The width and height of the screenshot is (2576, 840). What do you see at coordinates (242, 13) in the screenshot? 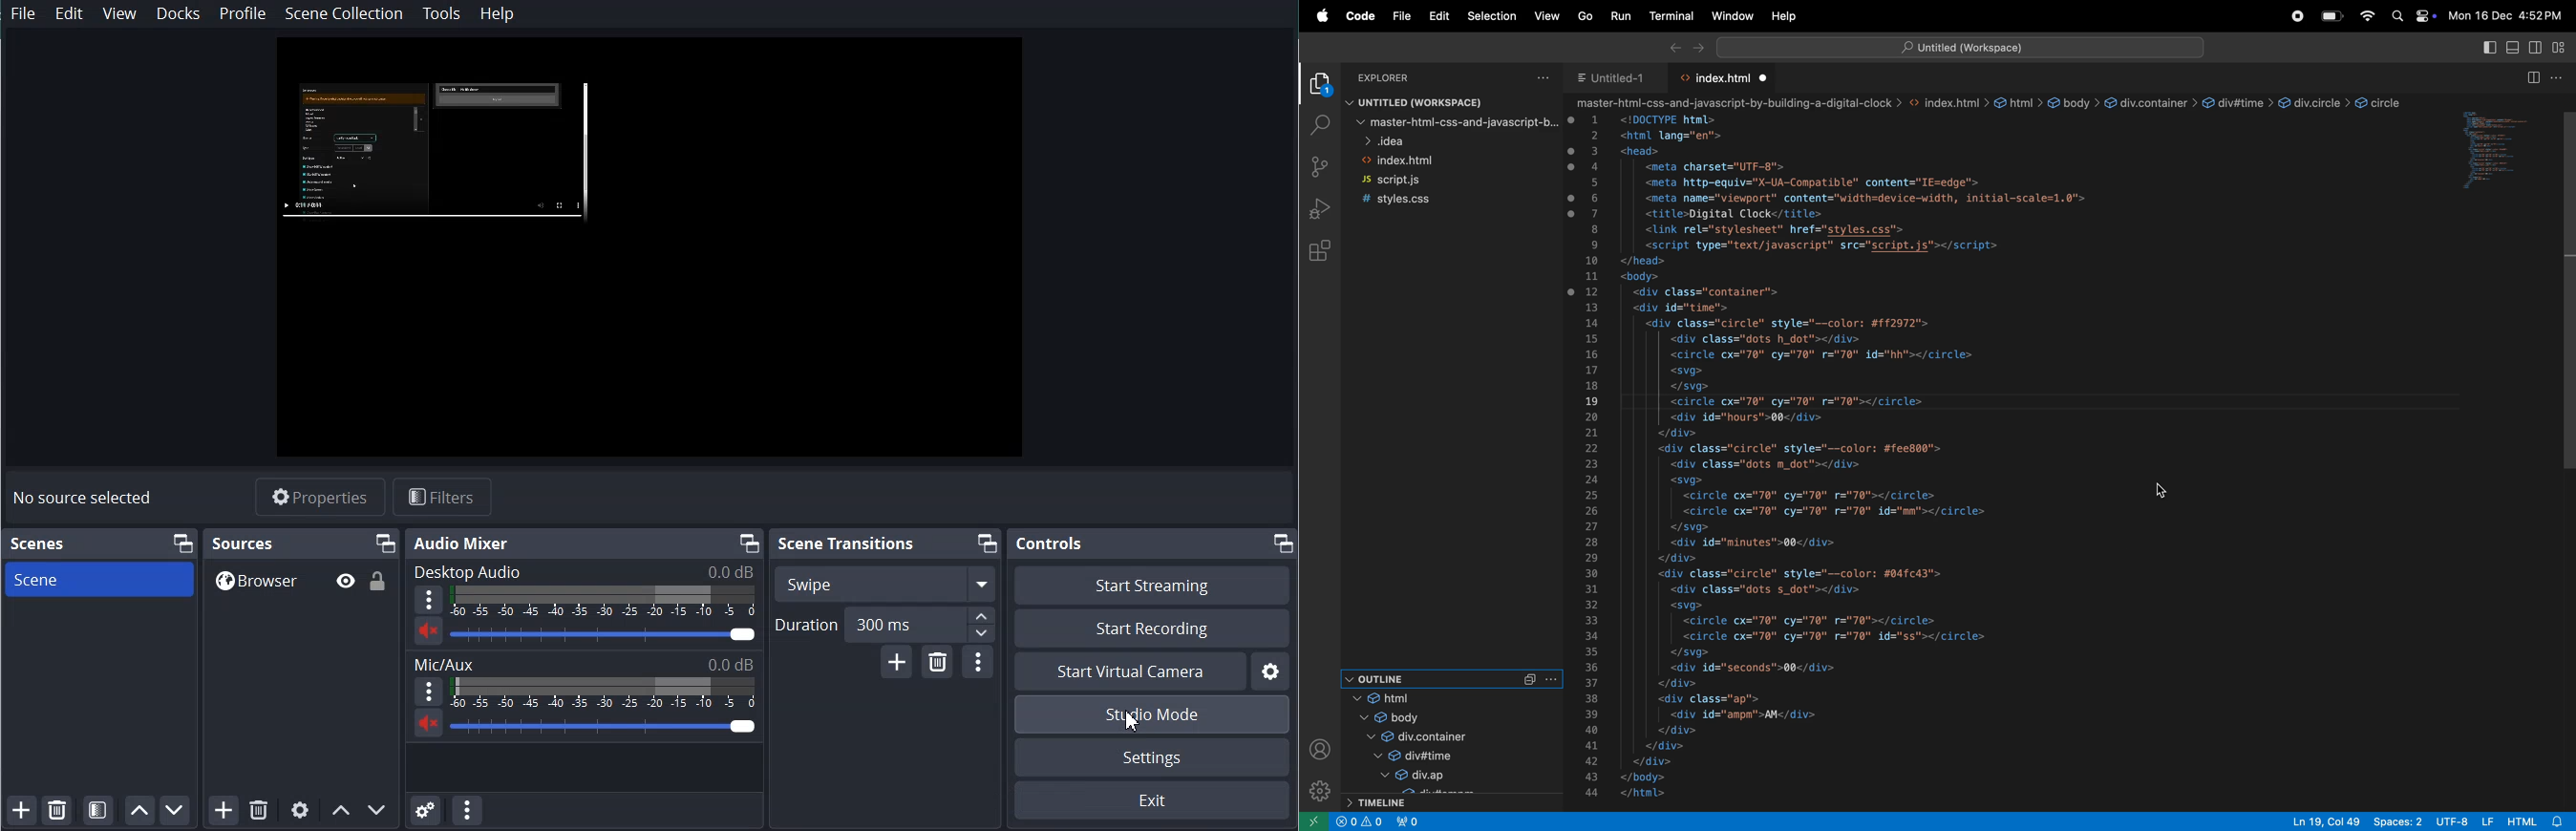
I see `Profile` at bounding box center [242, 13].